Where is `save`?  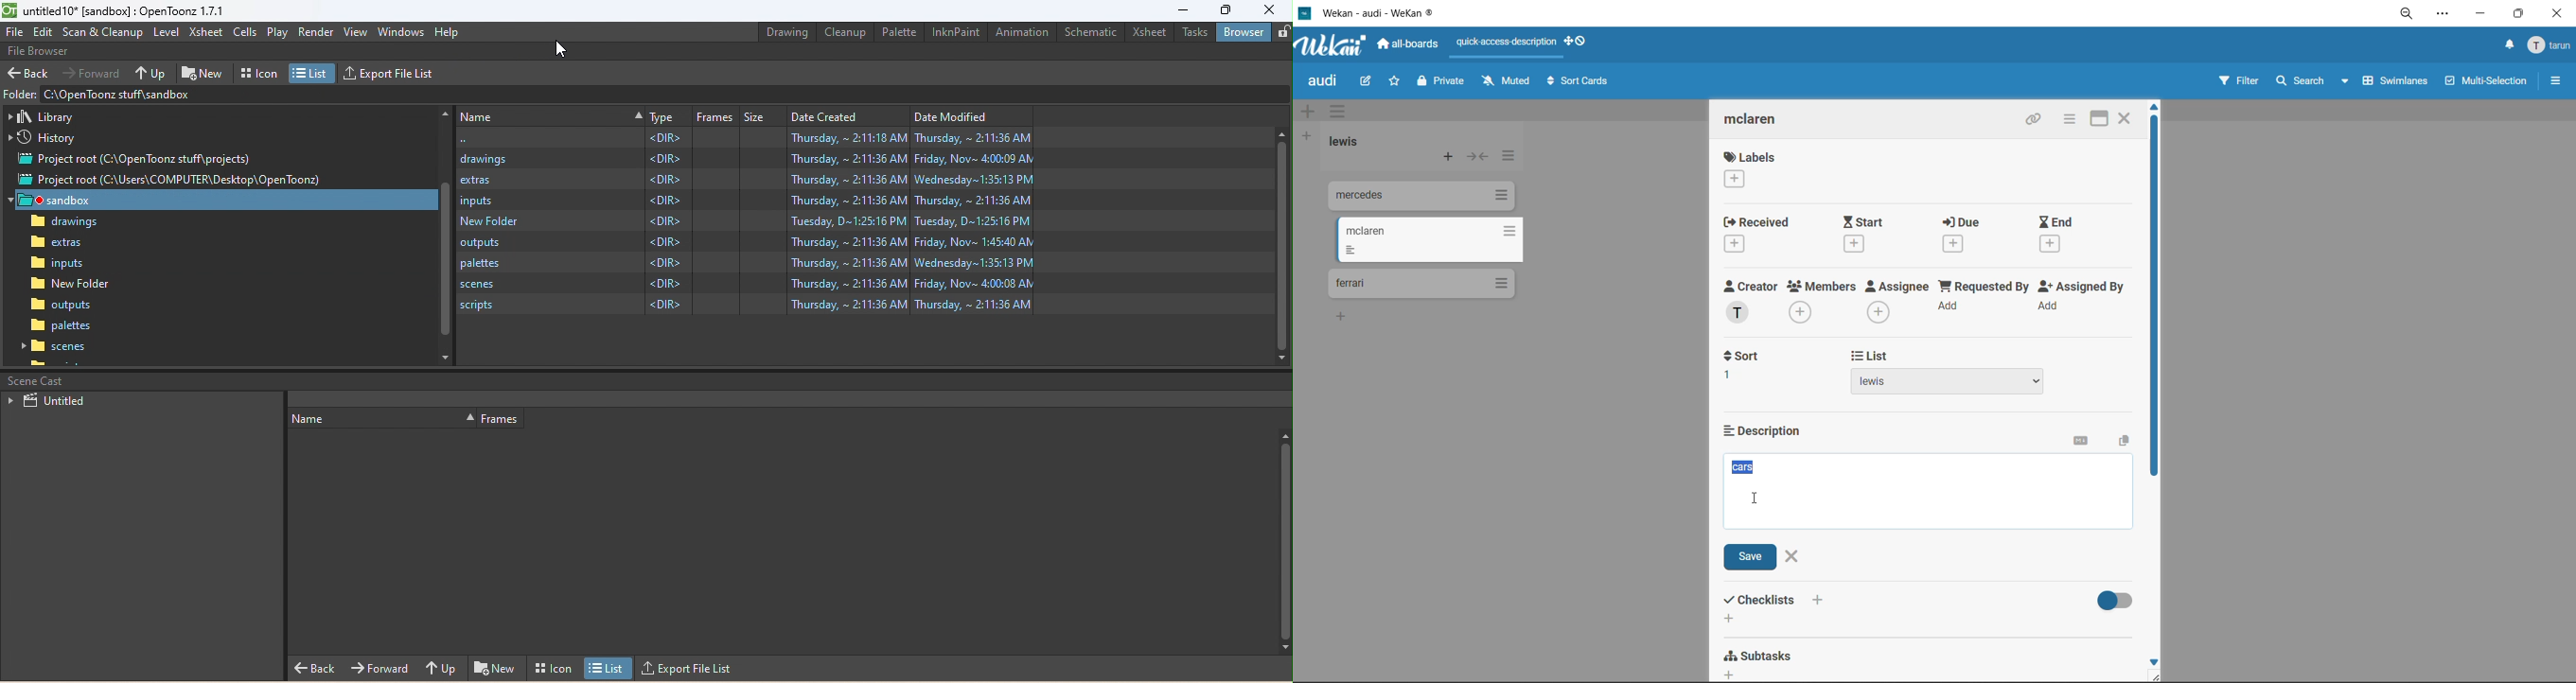
save is located at coordinates (1753, 557).